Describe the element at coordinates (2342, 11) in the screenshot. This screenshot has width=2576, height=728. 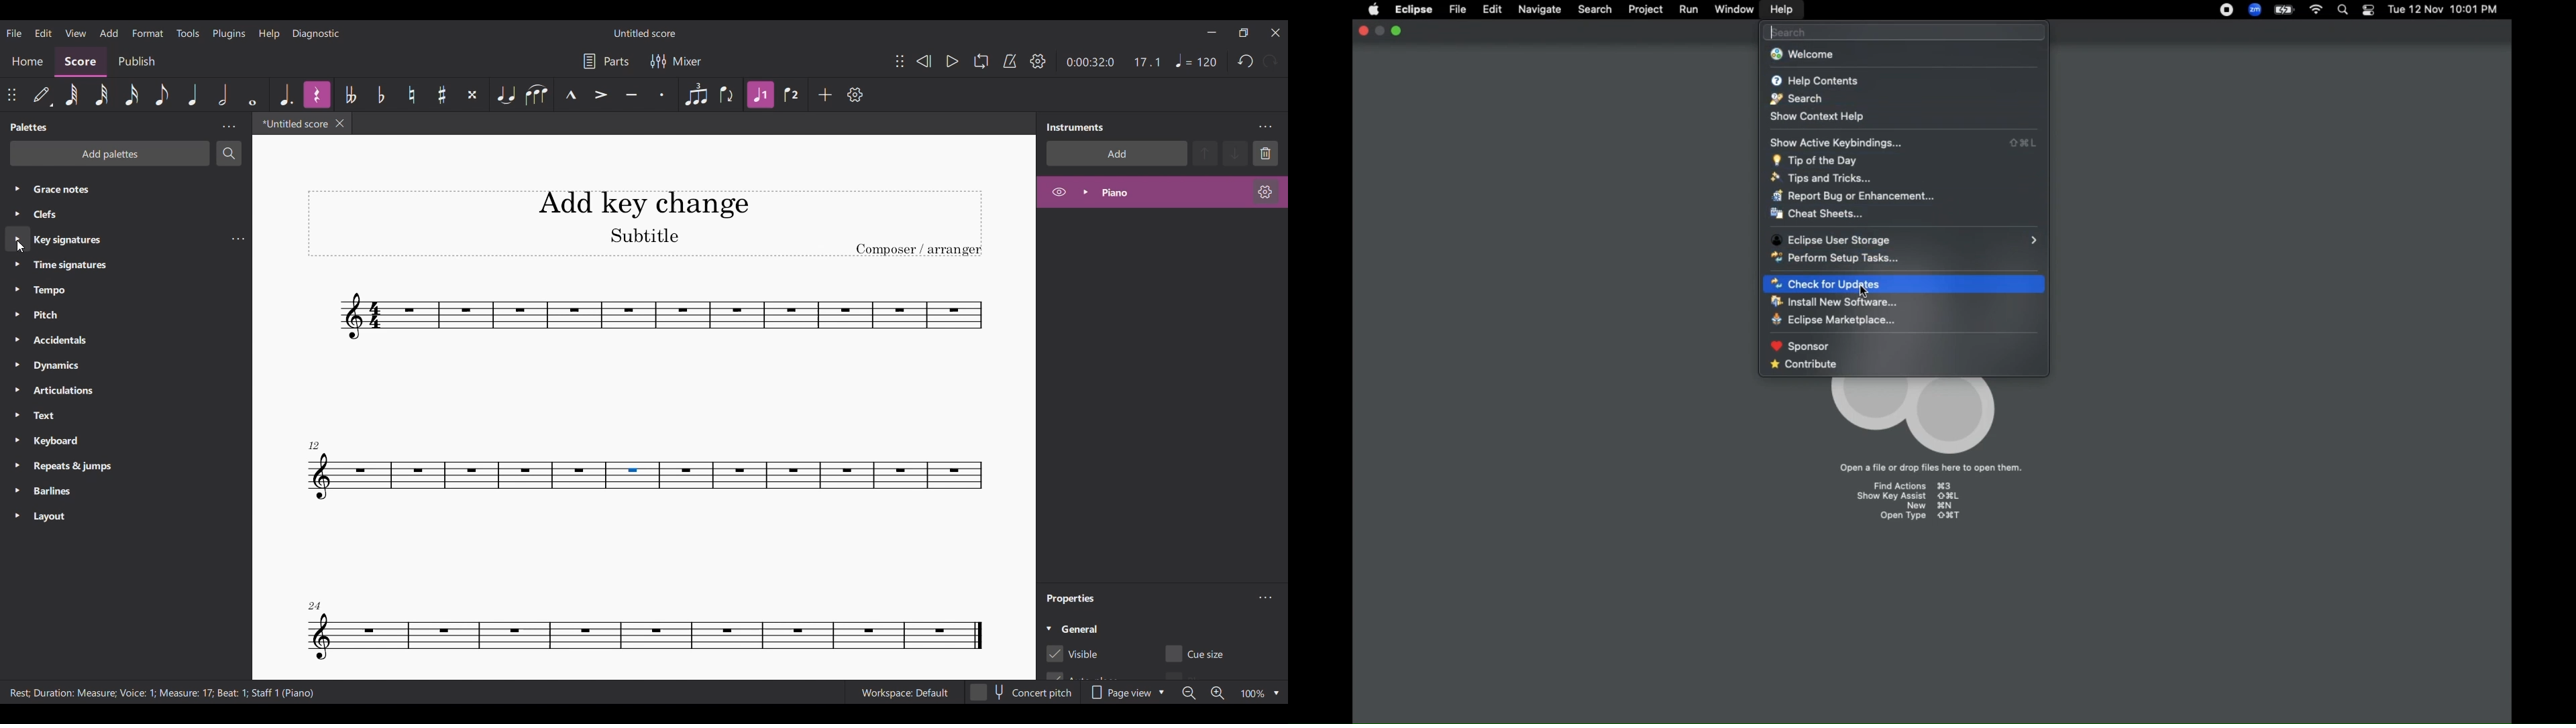
I see `Search` at that location.